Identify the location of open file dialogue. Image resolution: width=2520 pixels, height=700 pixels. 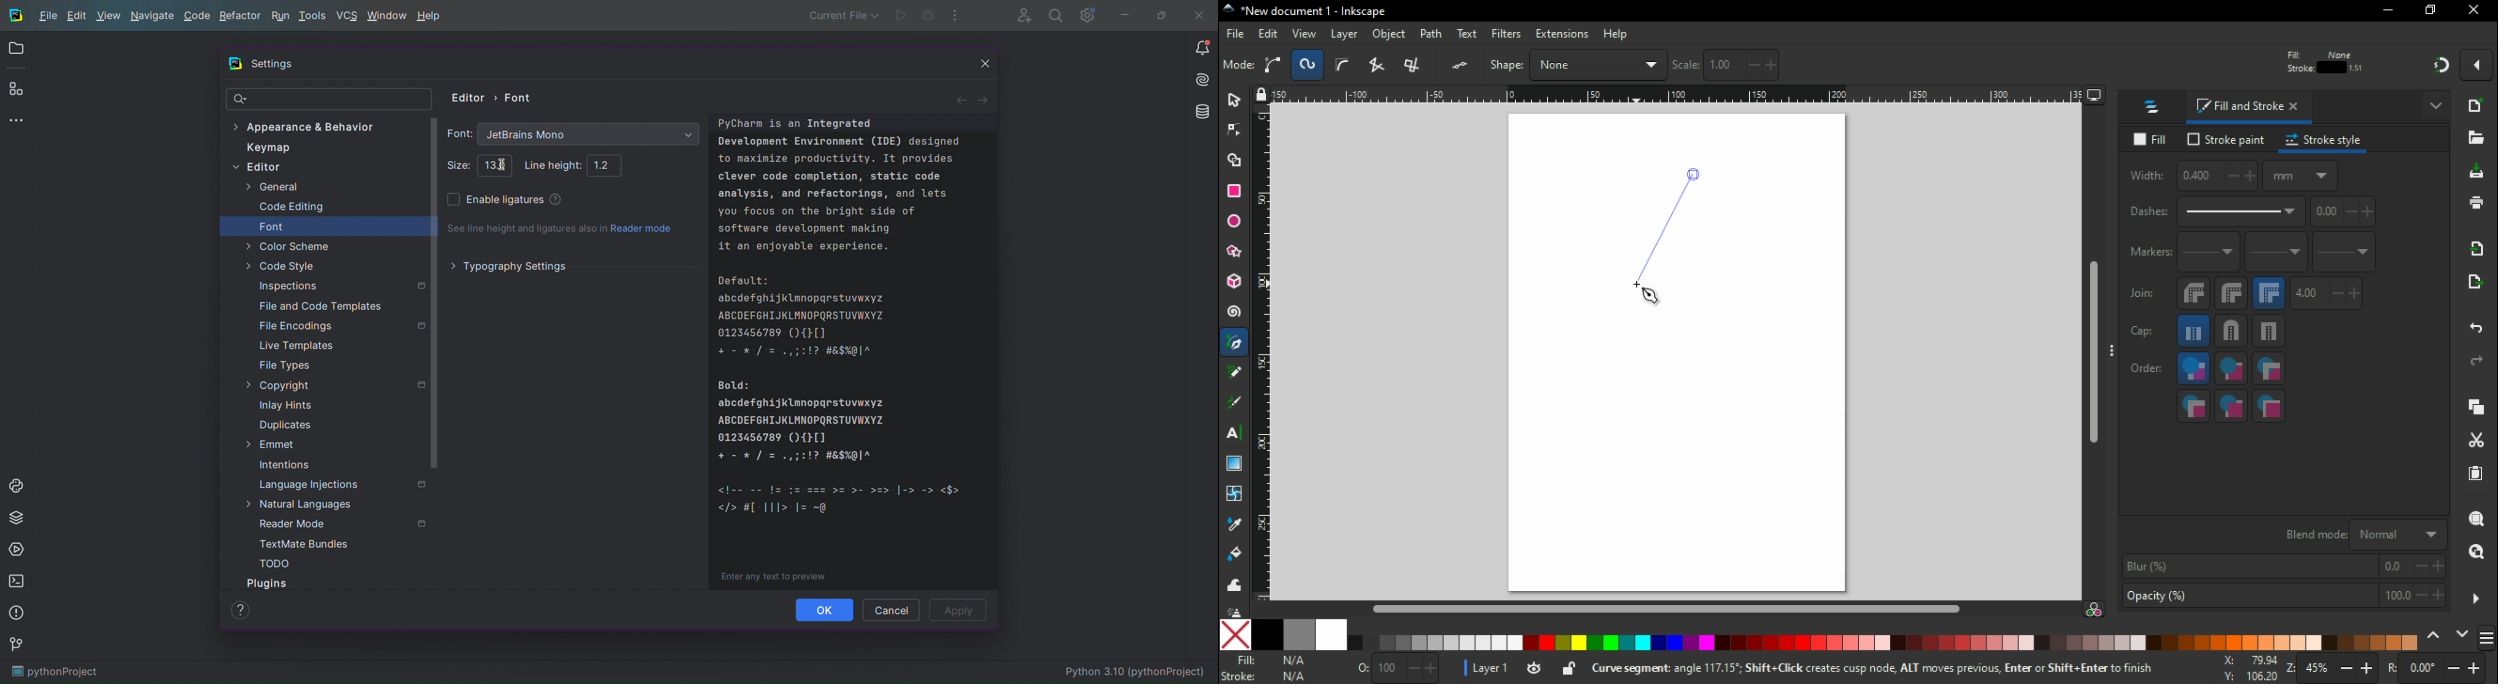
(2477, 143).